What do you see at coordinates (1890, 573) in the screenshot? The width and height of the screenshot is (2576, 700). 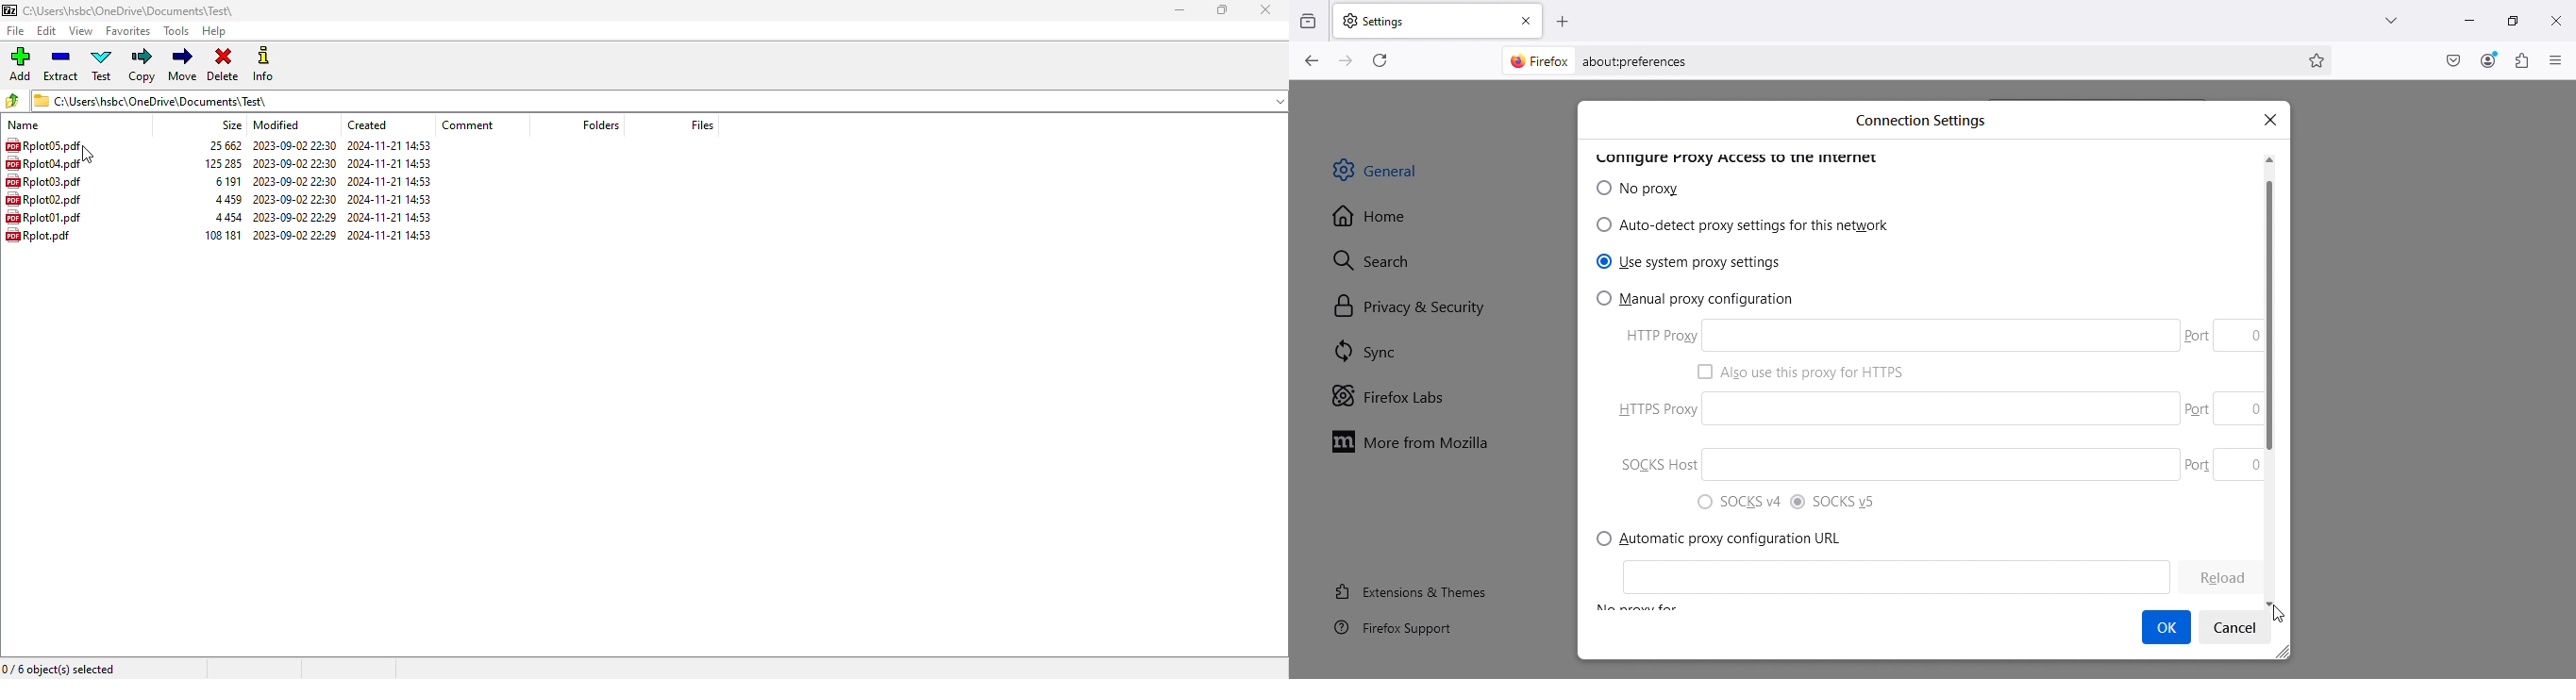 I see `(Configure how Firefox connects to the internet` at bounding box center [1890, 573].